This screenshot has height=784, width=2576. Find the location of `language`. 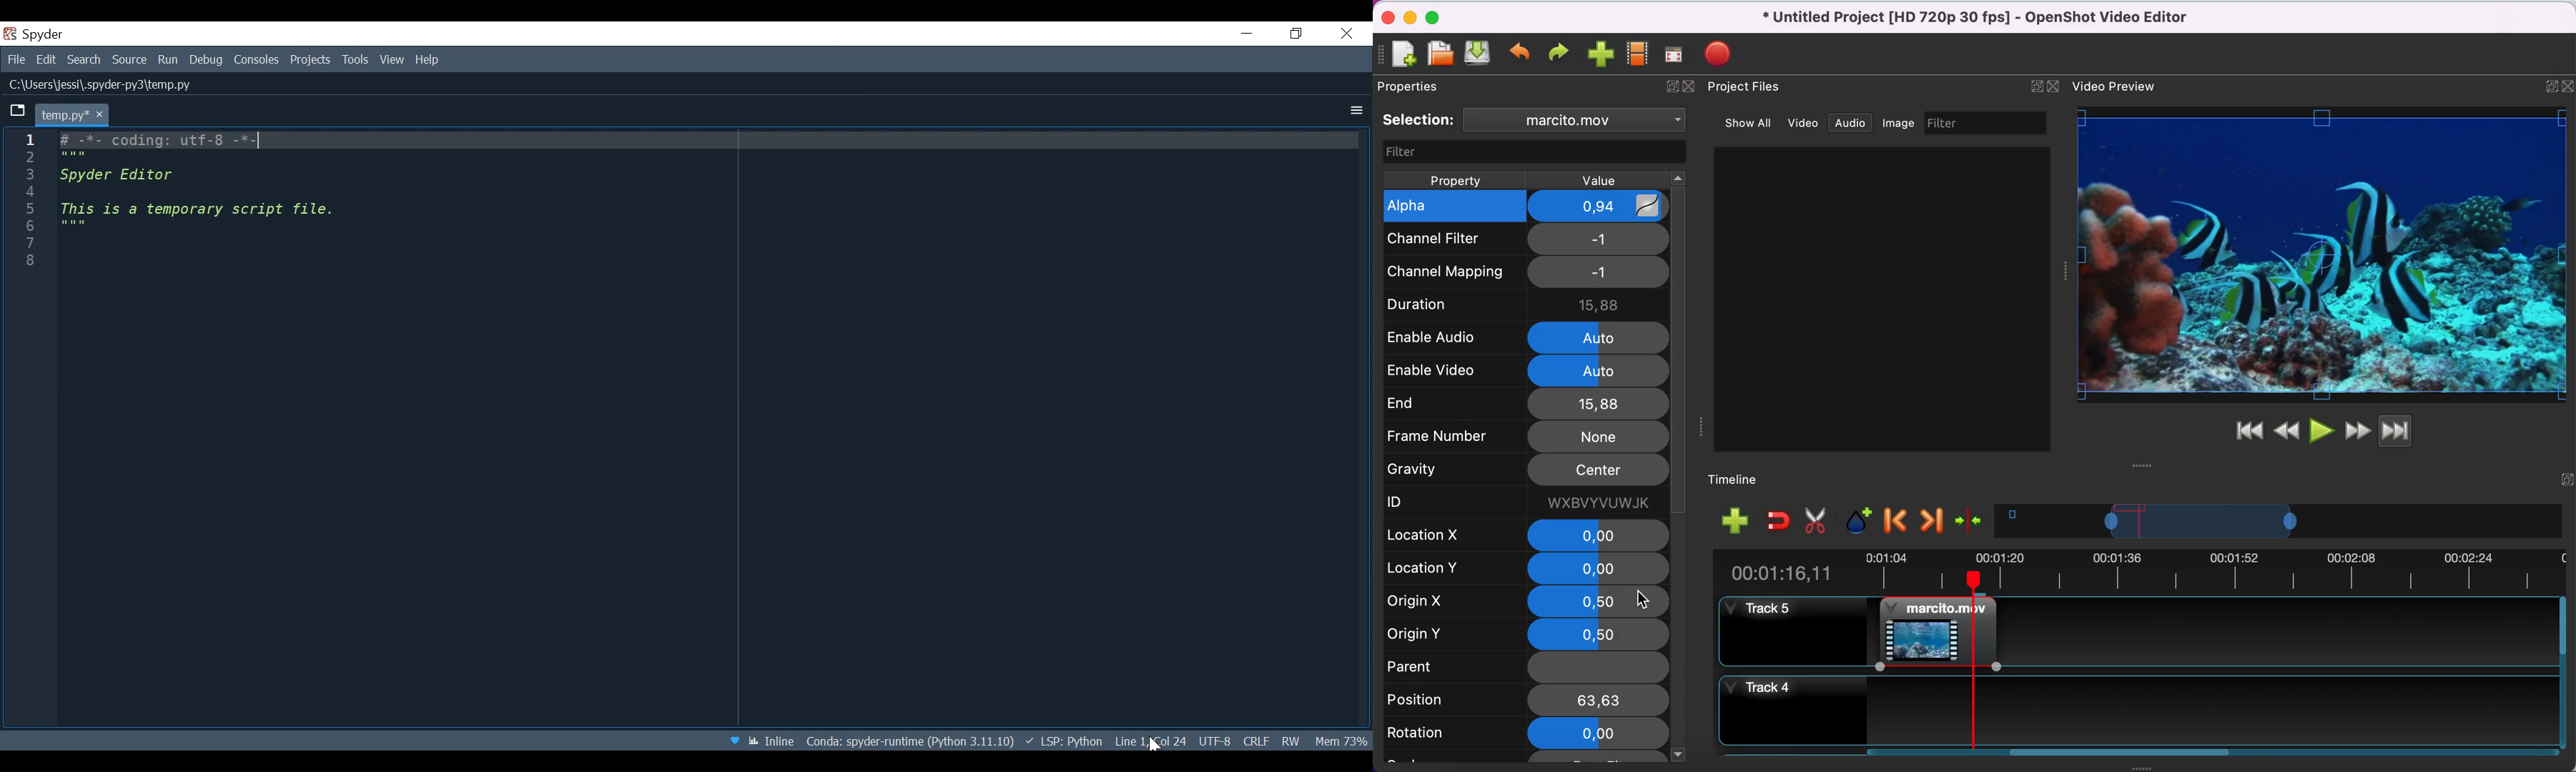

language is located at coordinates (1065, 739).